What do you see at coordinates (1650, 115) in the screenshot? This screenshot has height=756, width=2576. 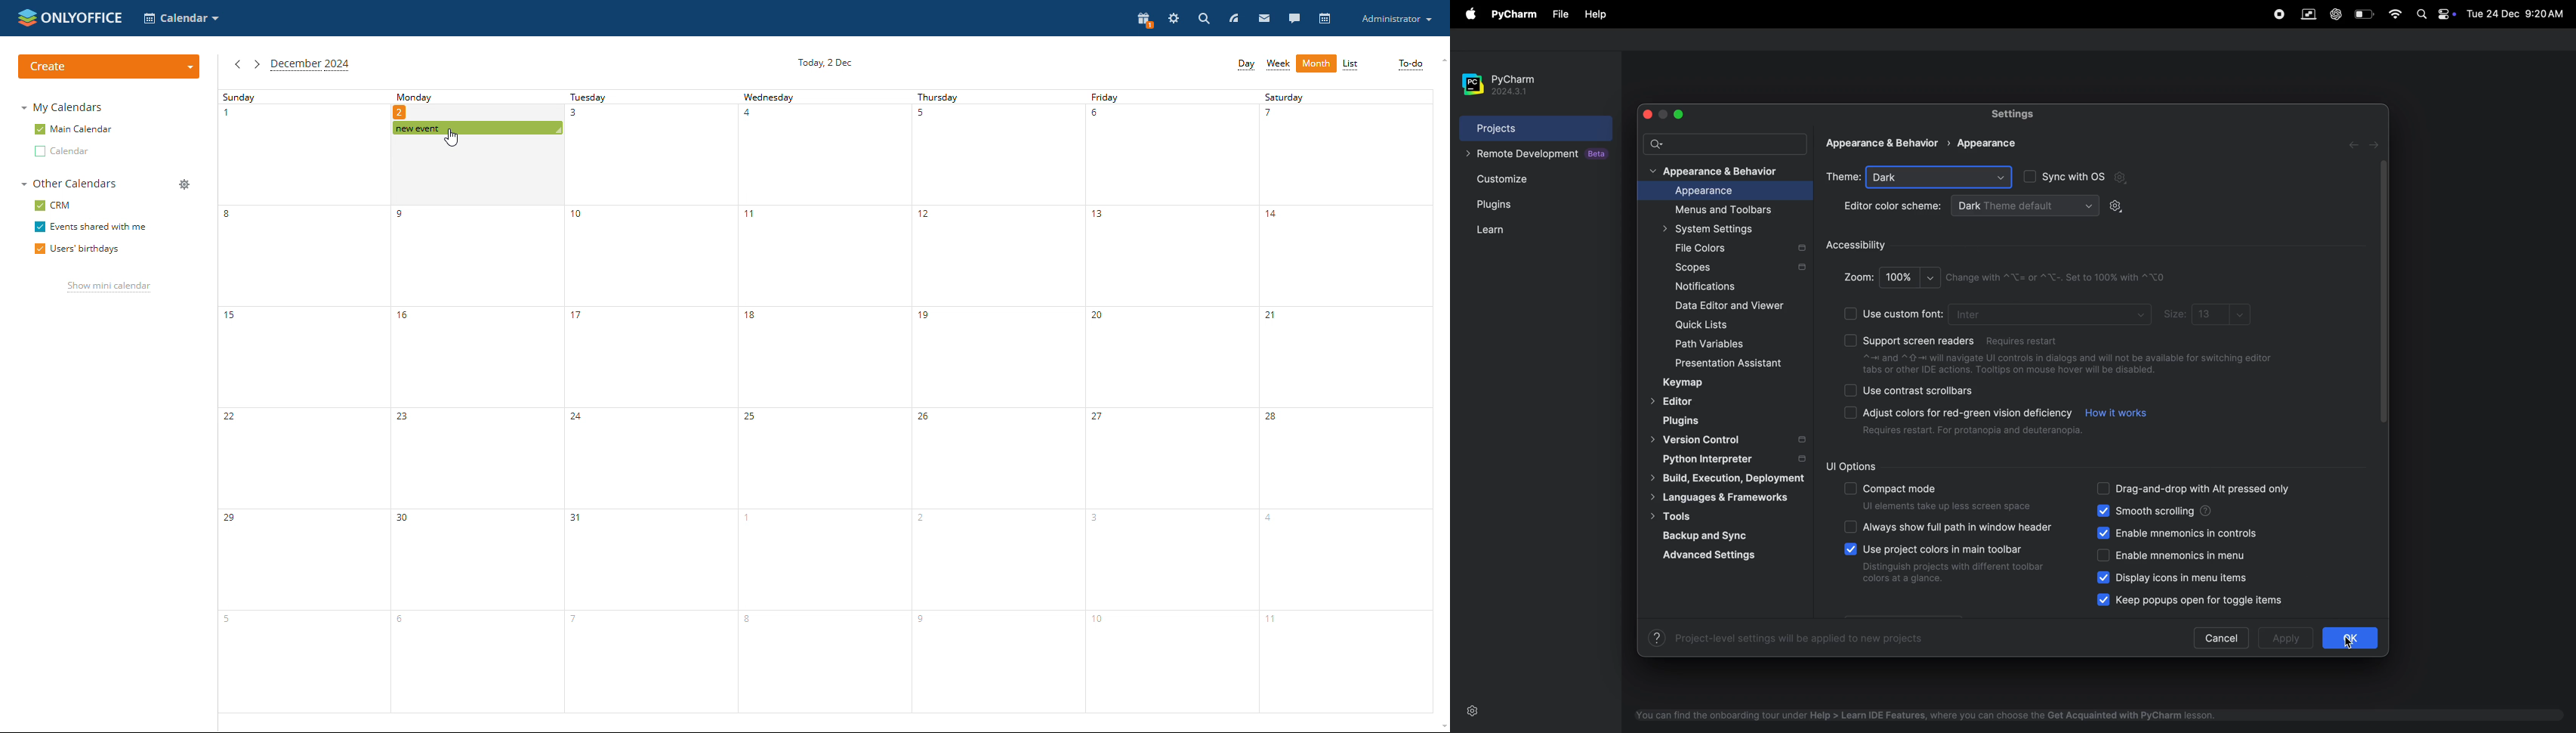 I see `close` at bounding box center [1650, 115].